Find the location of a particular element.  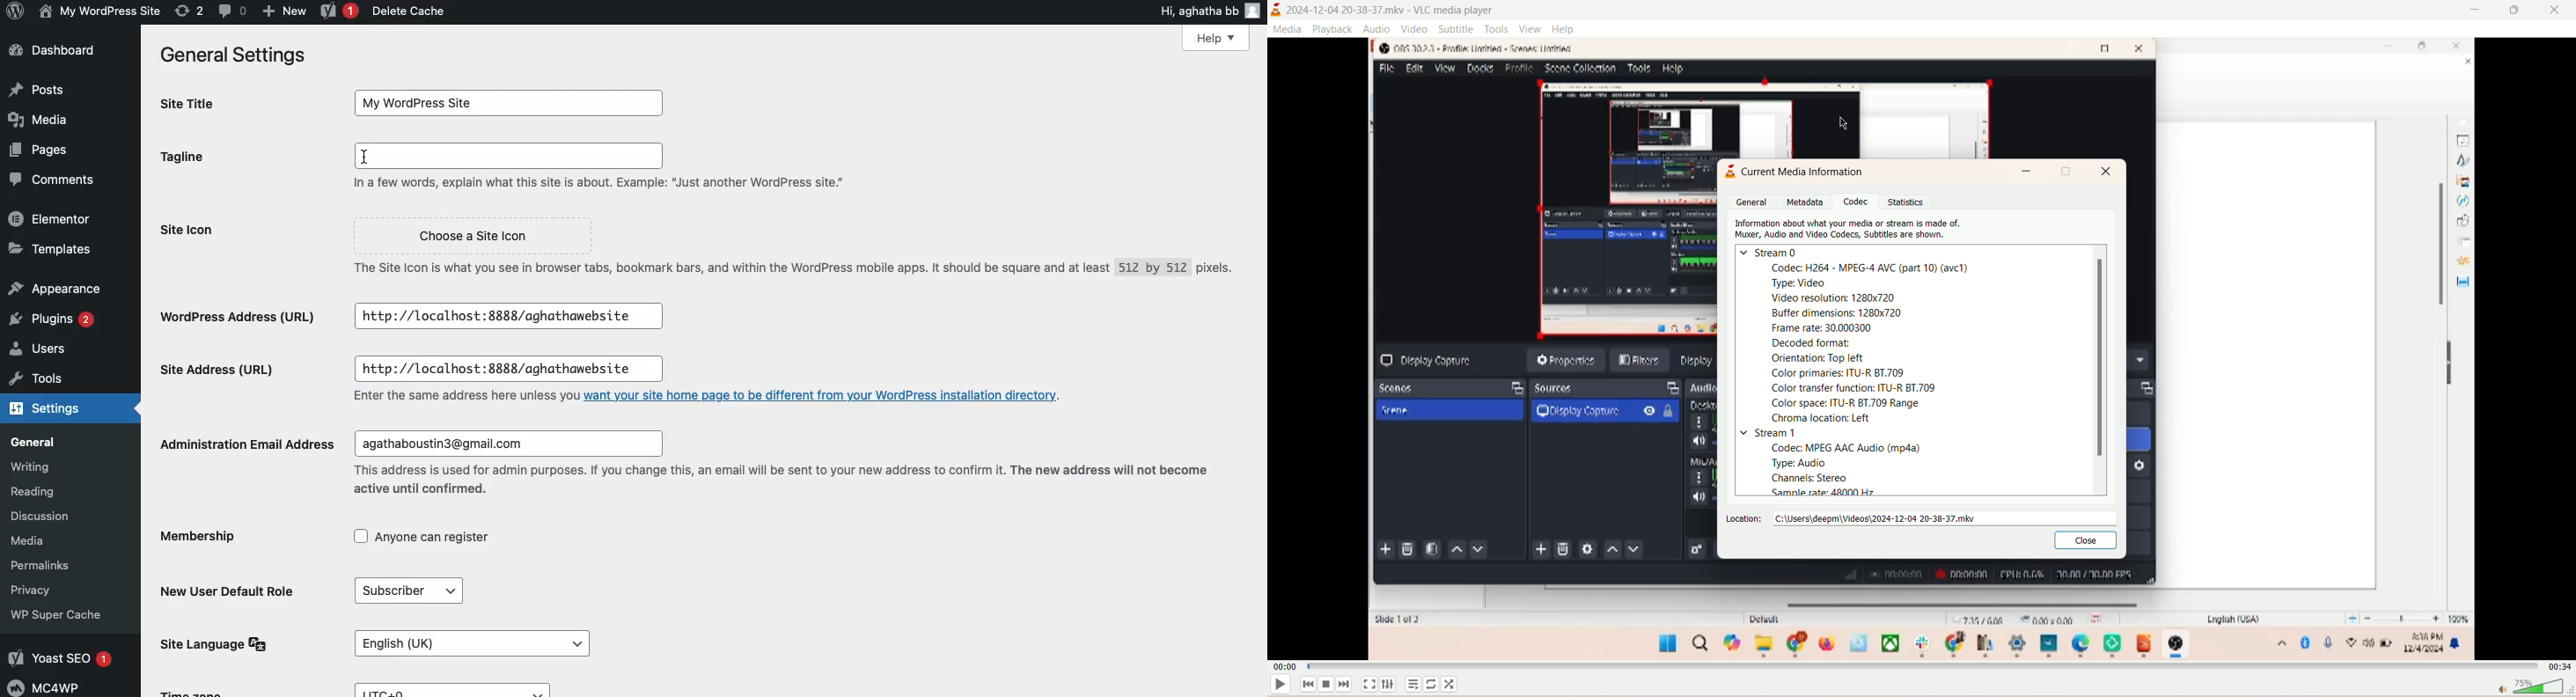

statistics is located at coordinates (1906, 202).